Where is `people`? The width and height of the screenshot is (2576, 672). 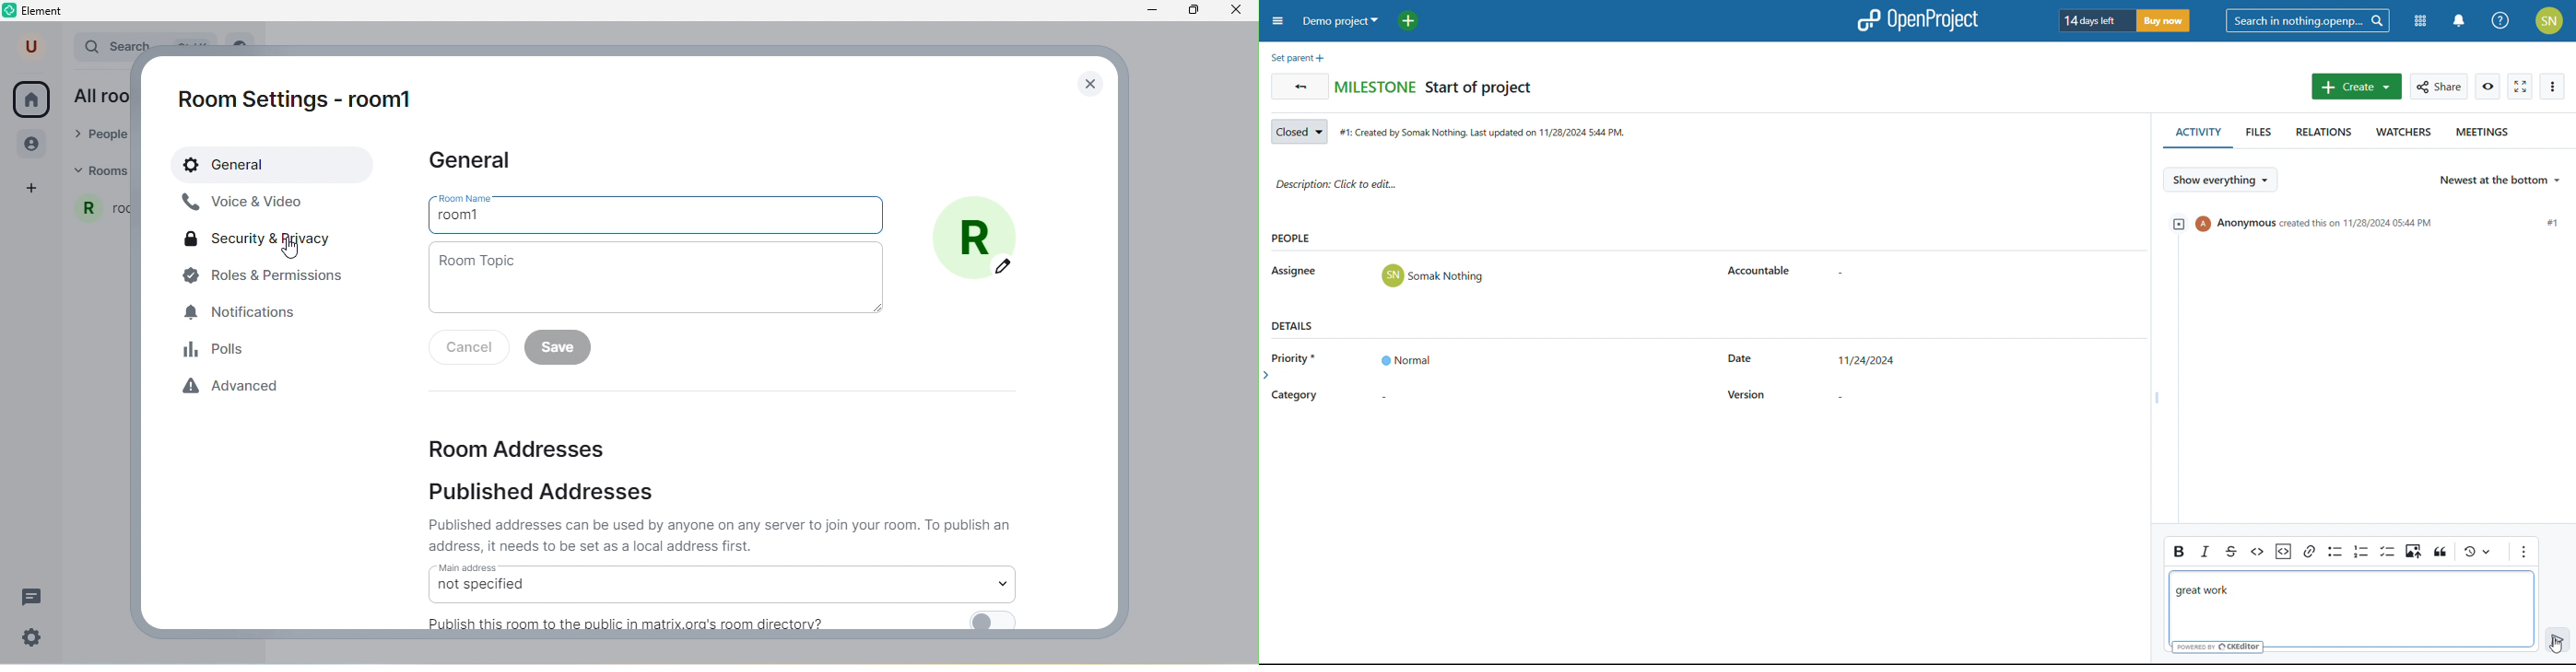
people is located at coordinates (34, 146).